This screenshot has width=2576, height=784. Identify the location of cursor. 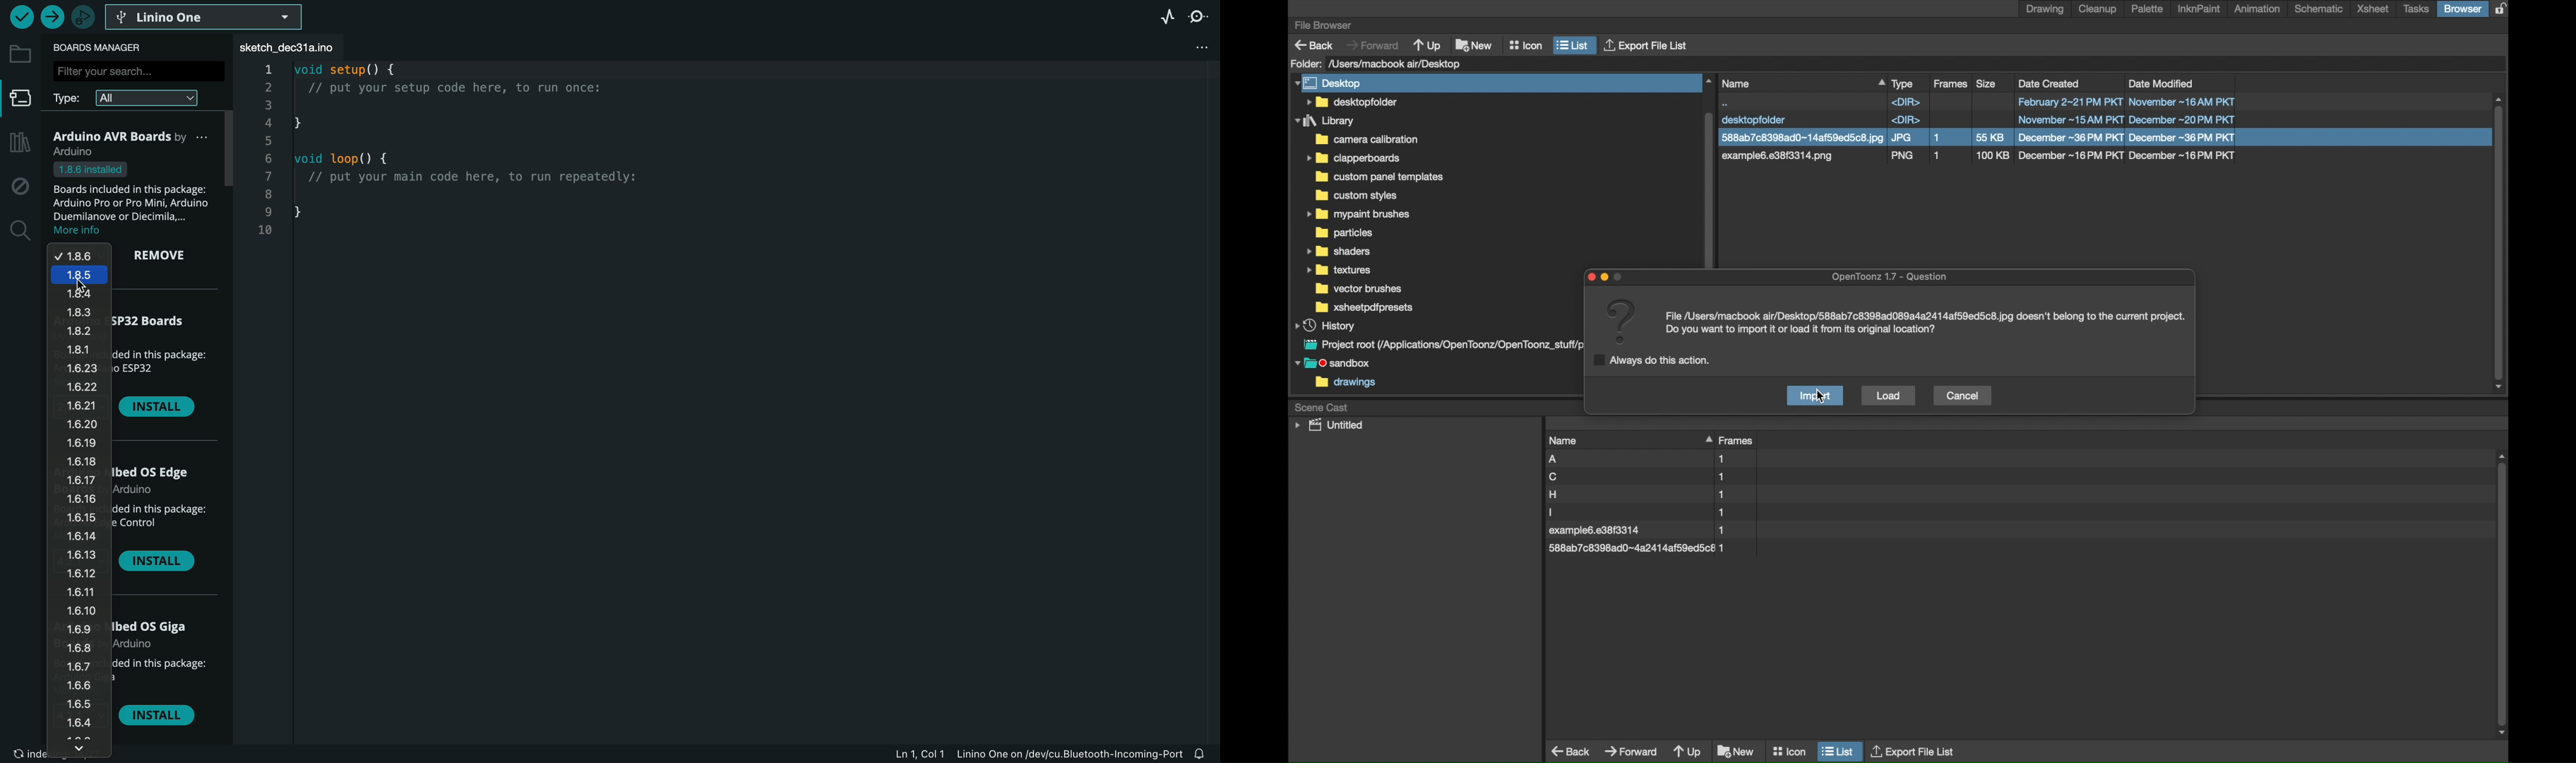
(1820, 396).